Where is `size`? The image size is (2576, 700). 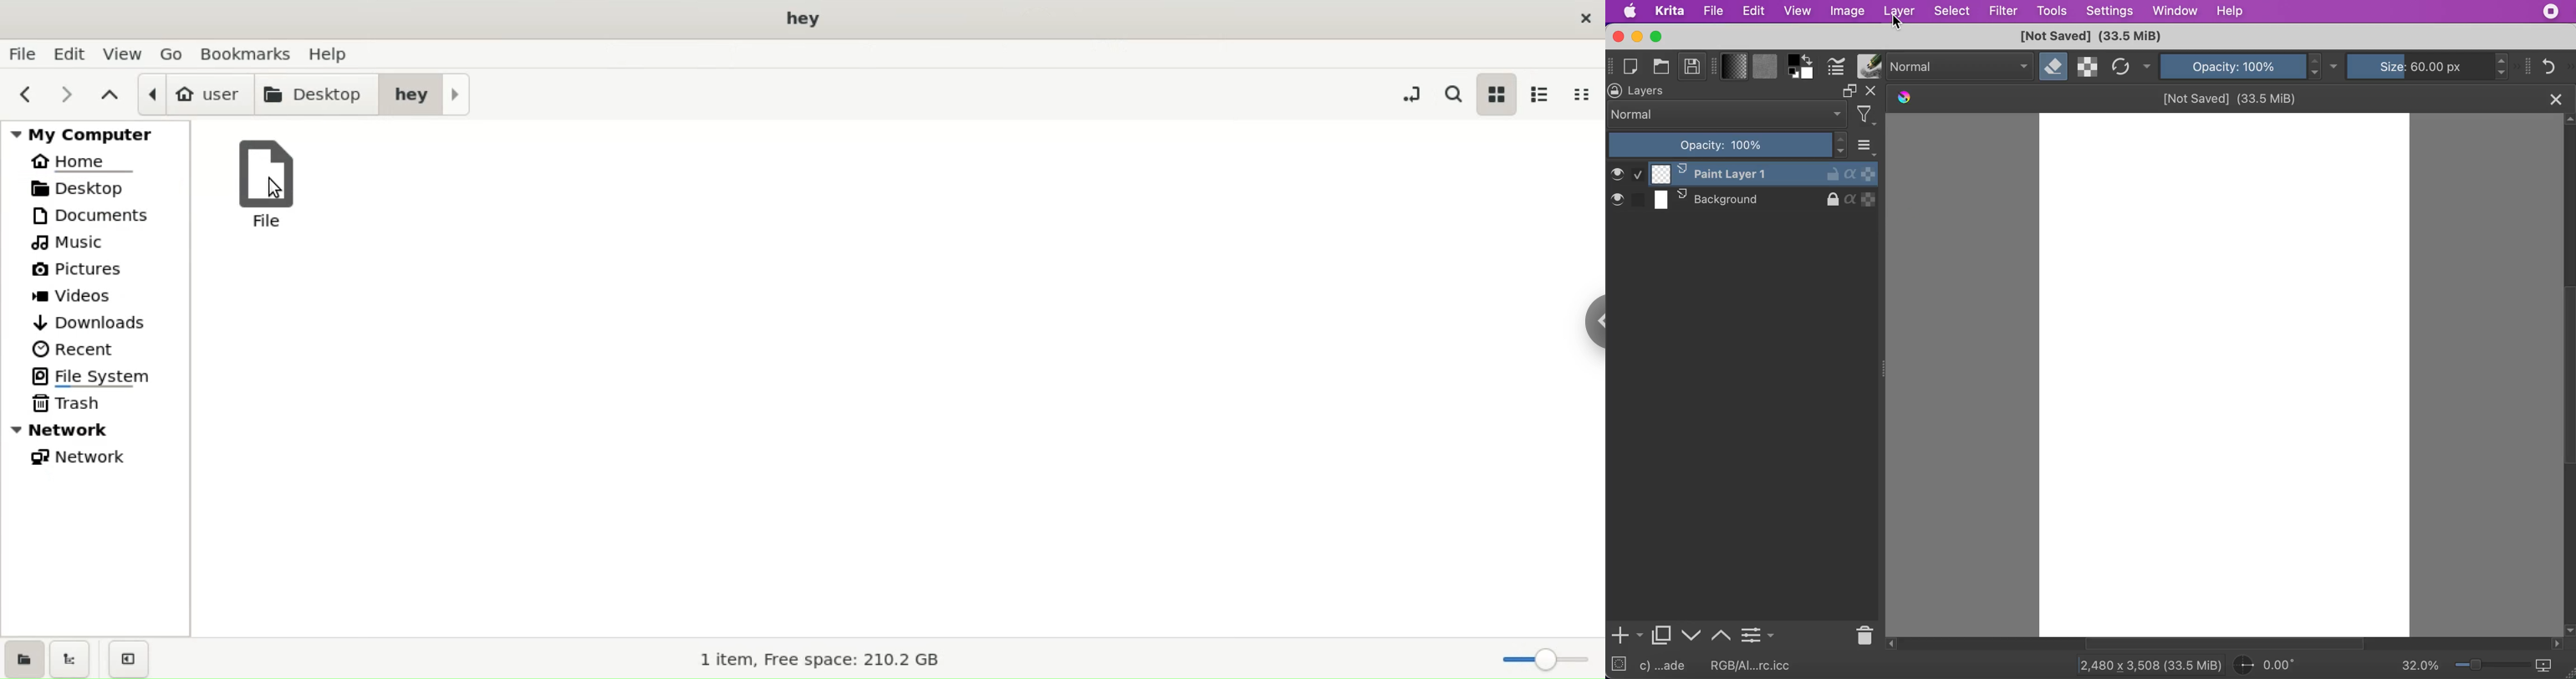
size is located at coordinates (2423, 65).